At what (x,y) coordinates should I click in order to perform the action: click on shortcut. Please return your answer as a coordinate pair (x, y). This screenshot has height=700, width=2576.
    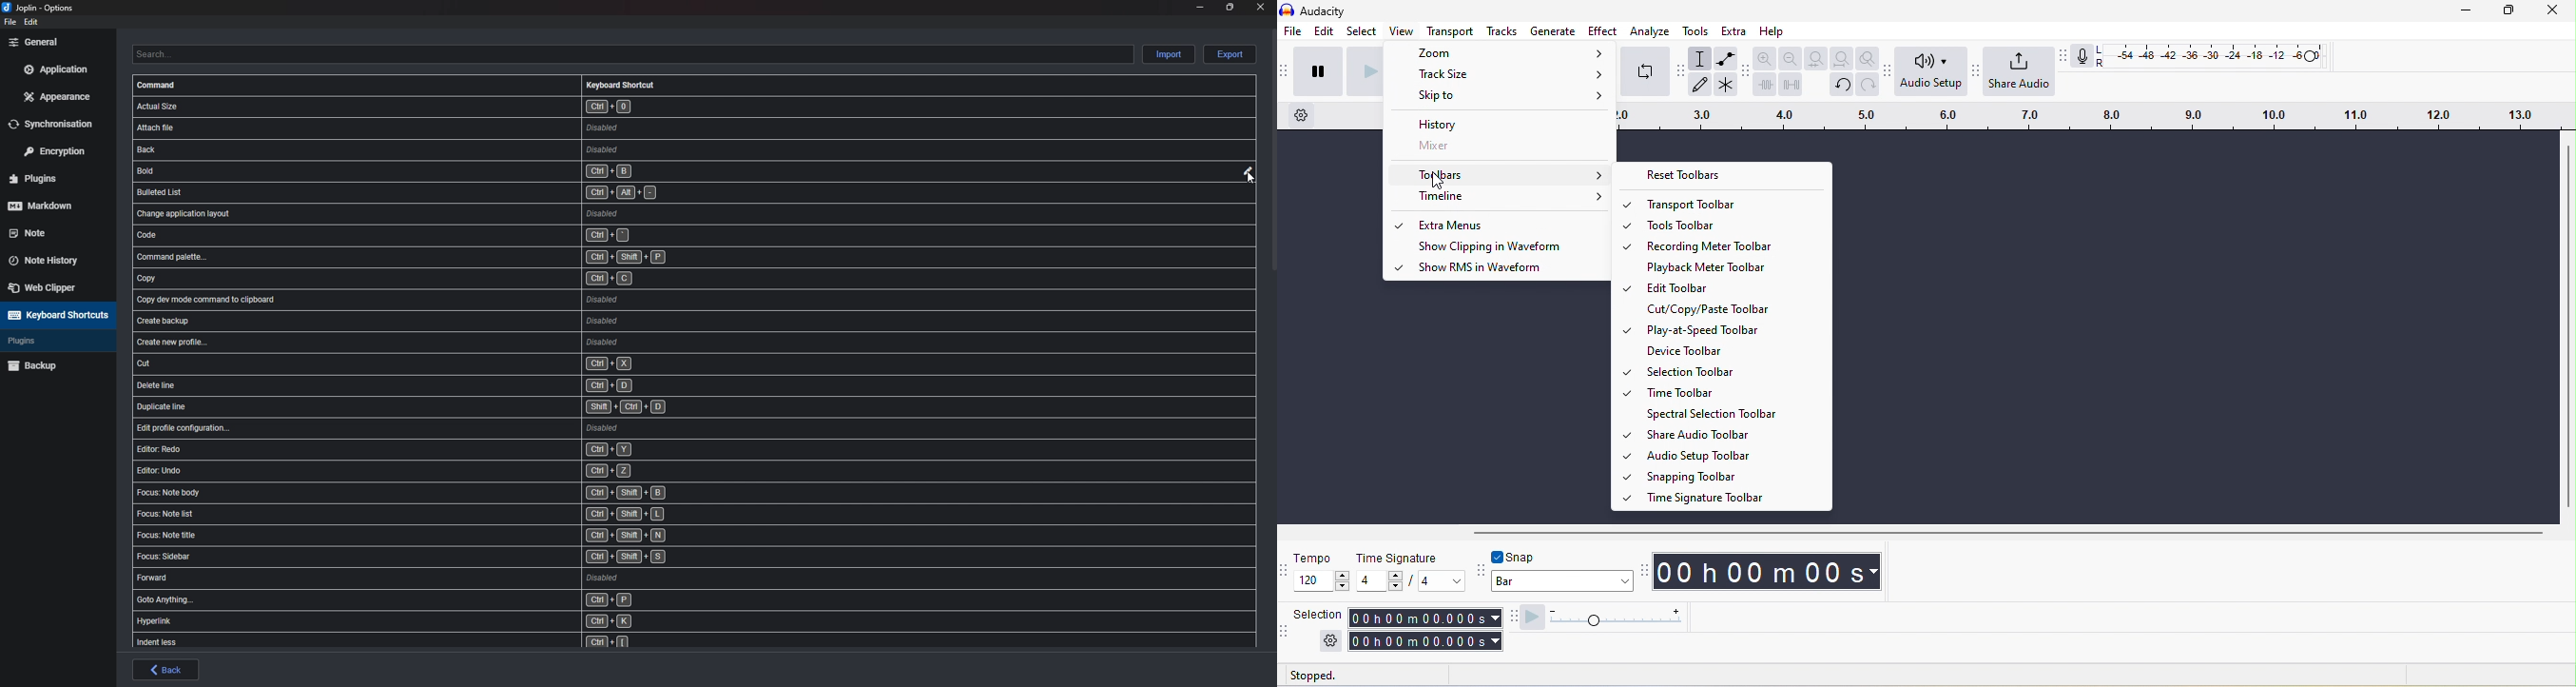
    Looking at the image, I should click on (436, 536).